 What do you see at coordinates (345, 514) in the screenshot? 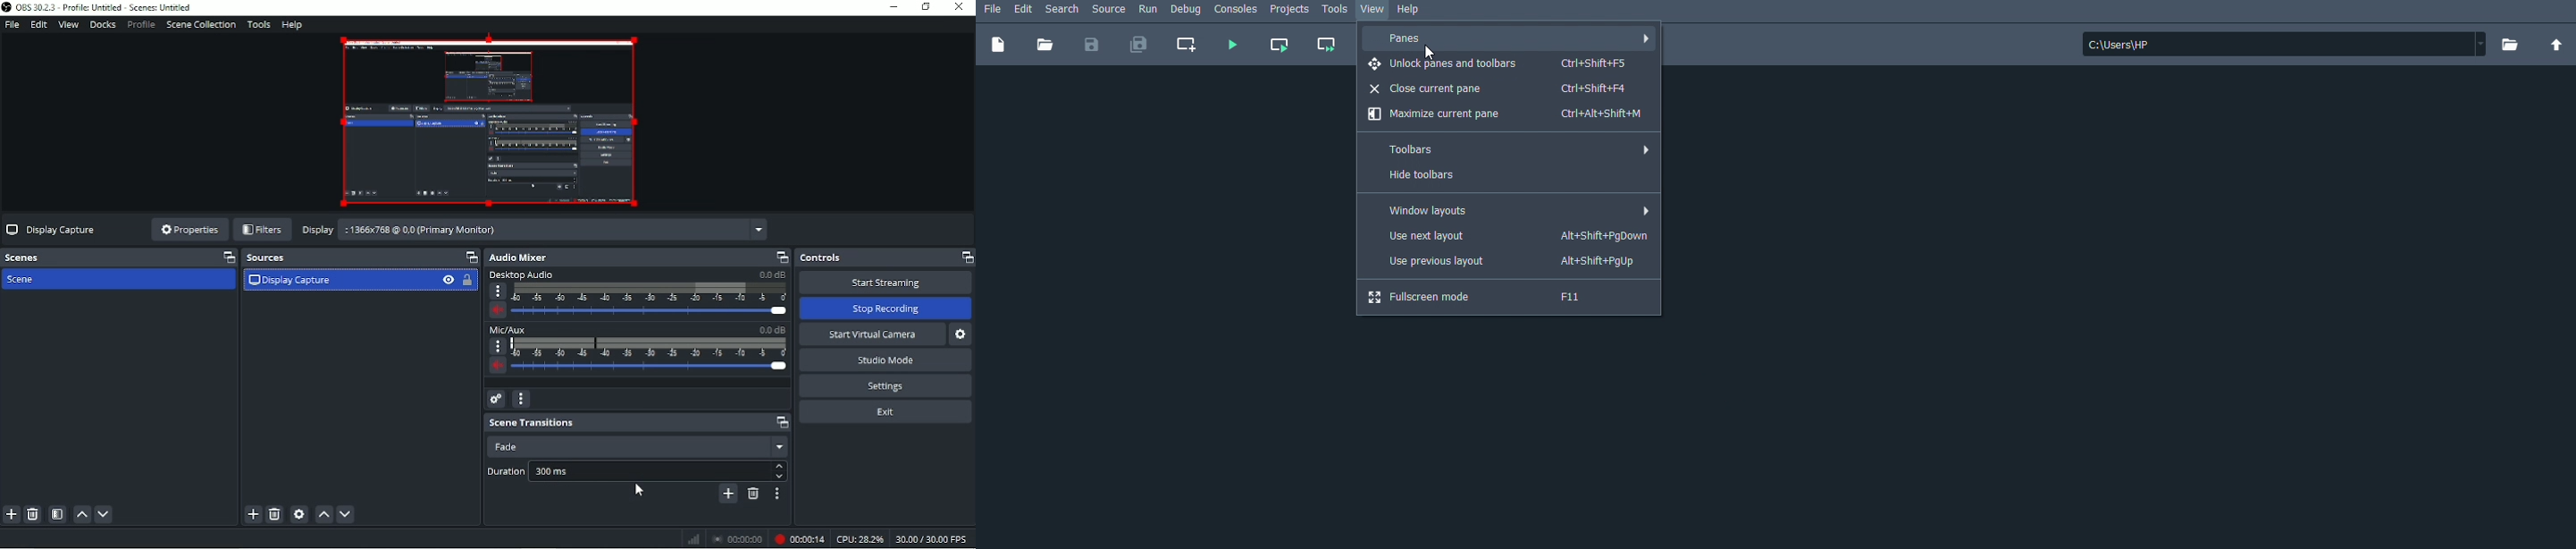
I see `Move source (s) down` at bounding box center [345, 514].